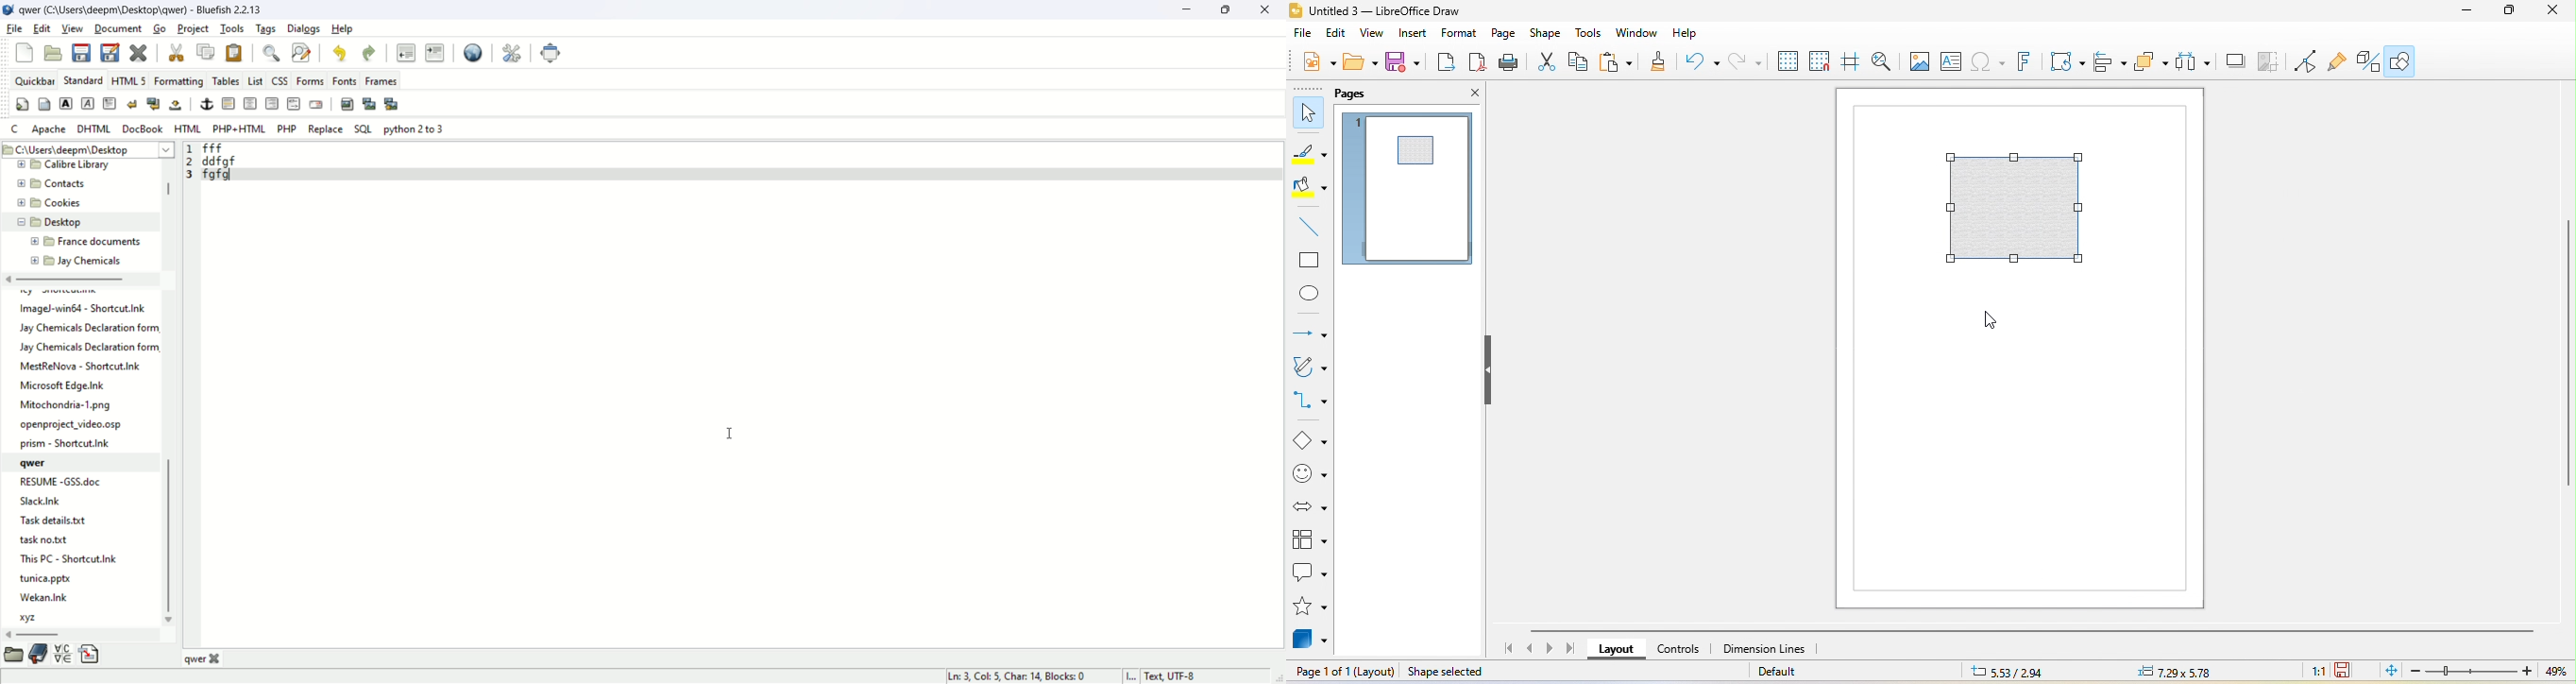 Image resolution: width=2576 pixels, height=700 pixels. Describe the element at coordinates (44, 598) in the screenshot. I see `wekan.ink` at that location.